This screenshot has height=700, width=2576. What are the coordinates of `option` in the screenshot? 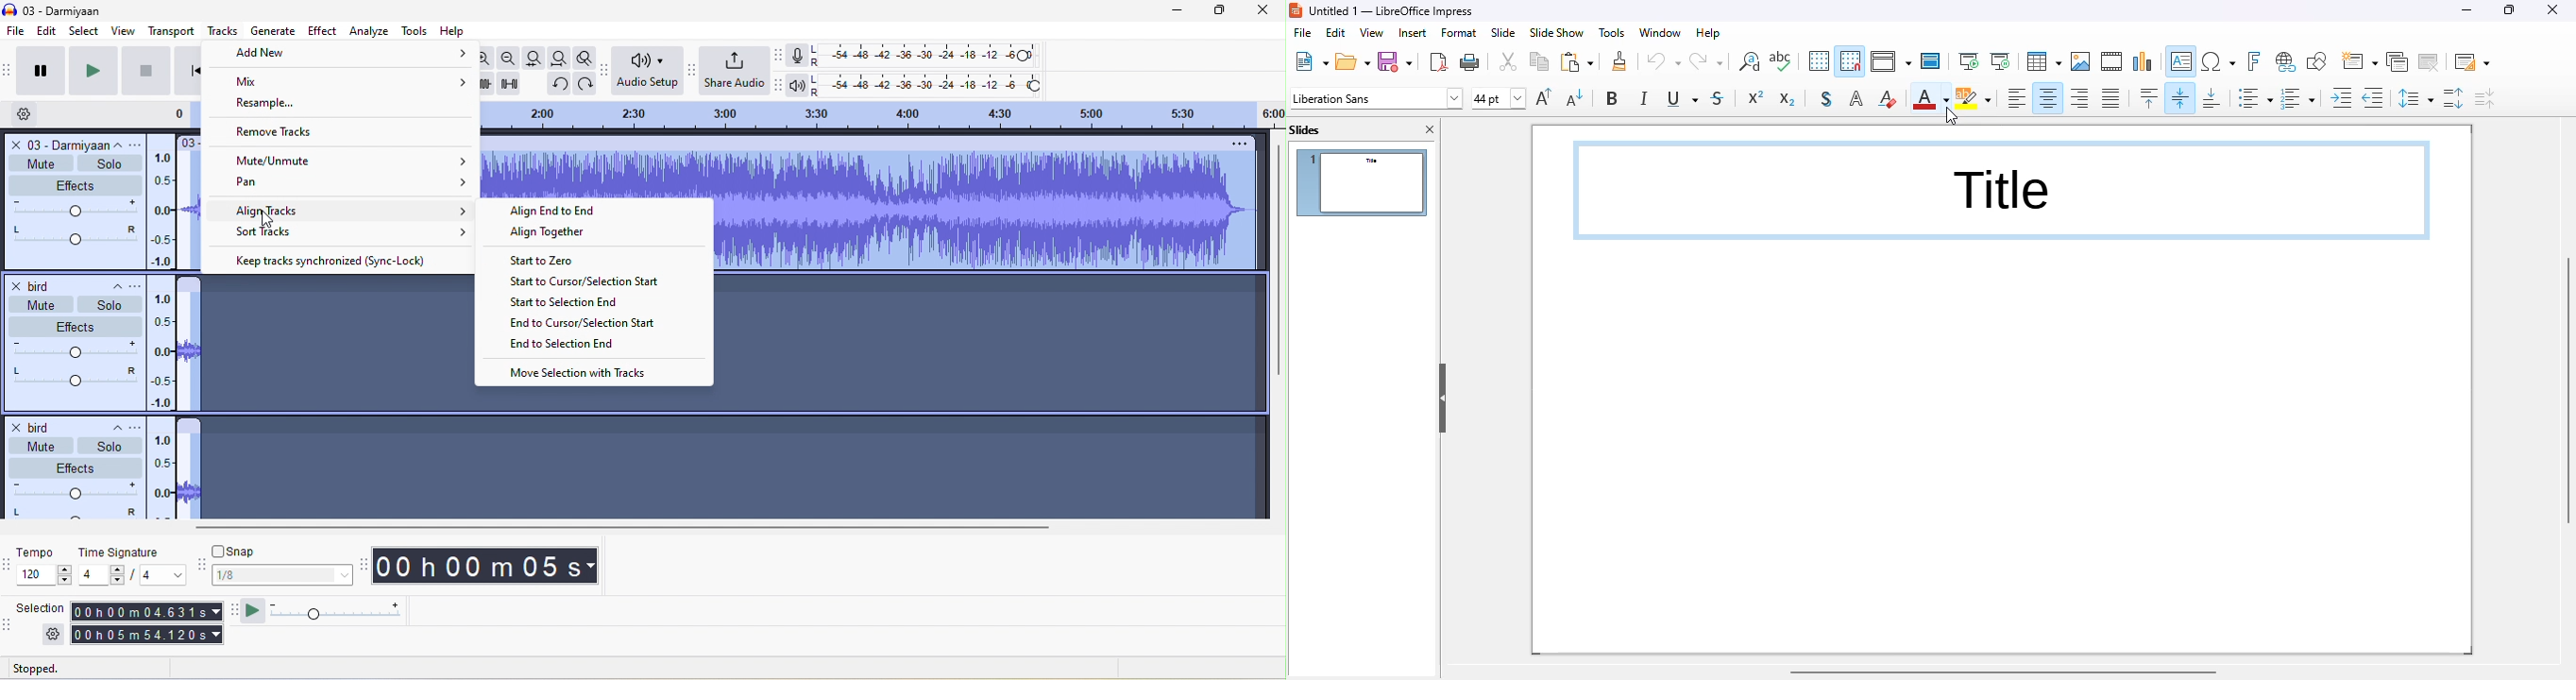 It's located at (1237, 146).